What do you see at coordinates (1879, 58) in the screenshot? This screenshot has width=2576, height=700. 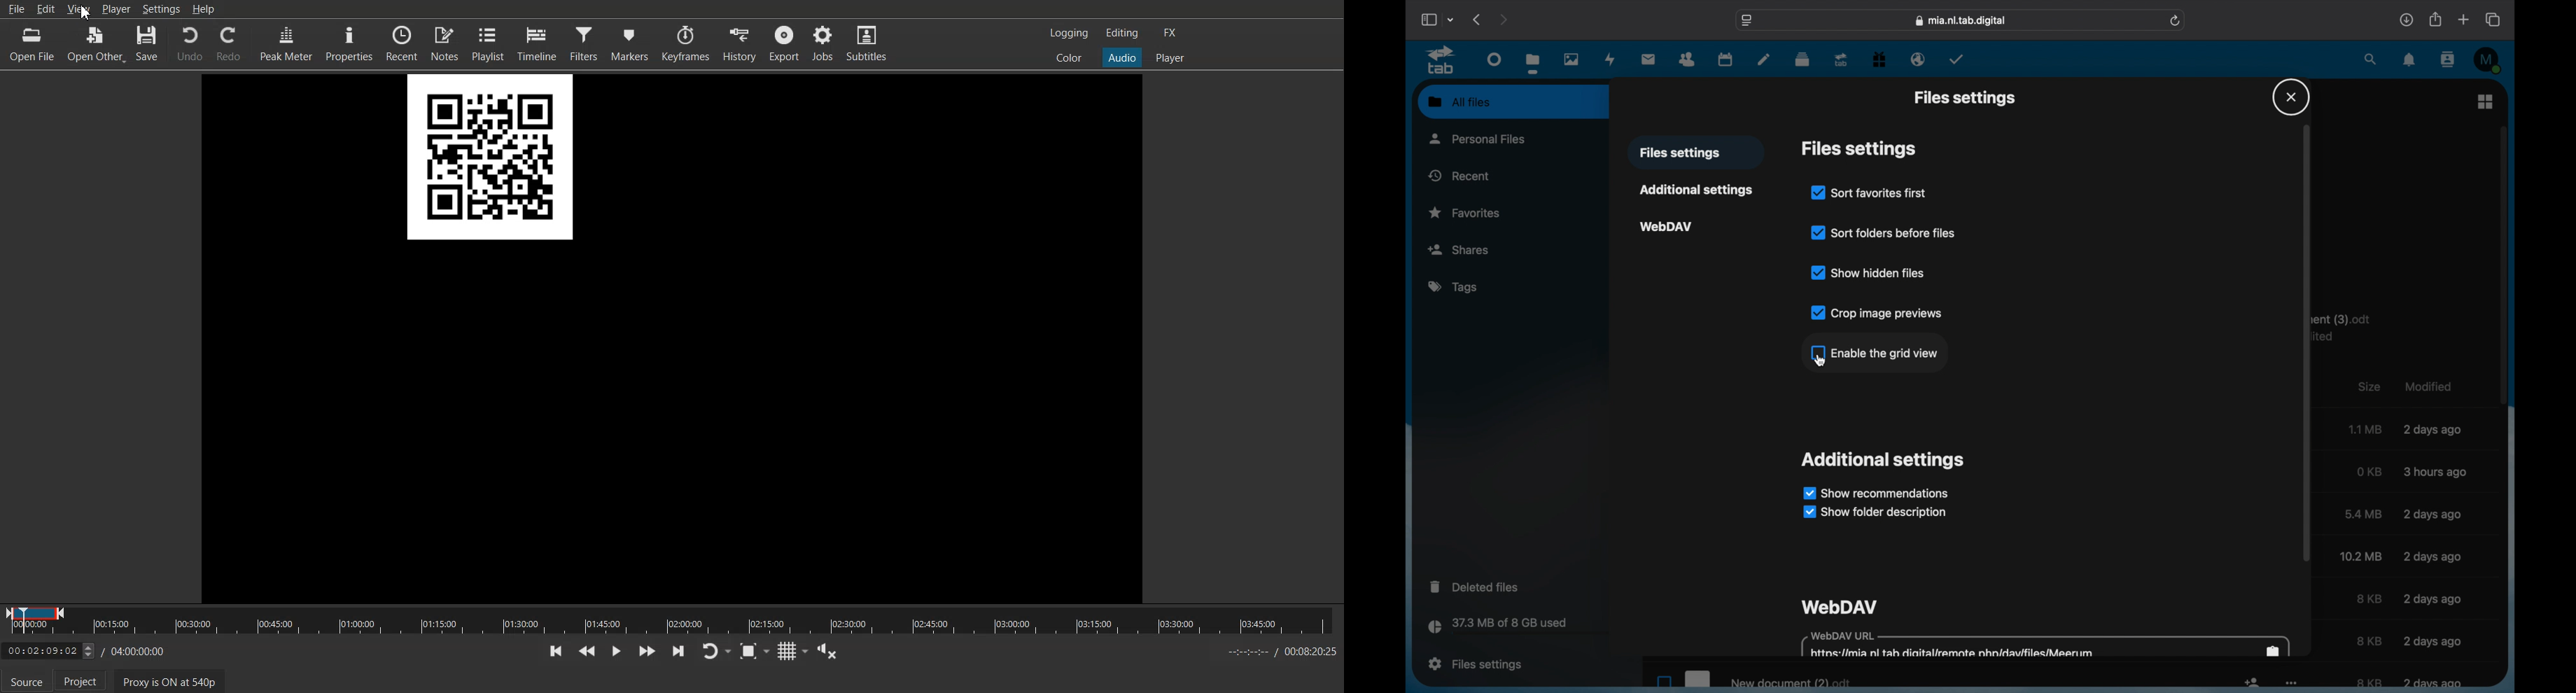 I see `free trial` at bounding box center [1879, 58].